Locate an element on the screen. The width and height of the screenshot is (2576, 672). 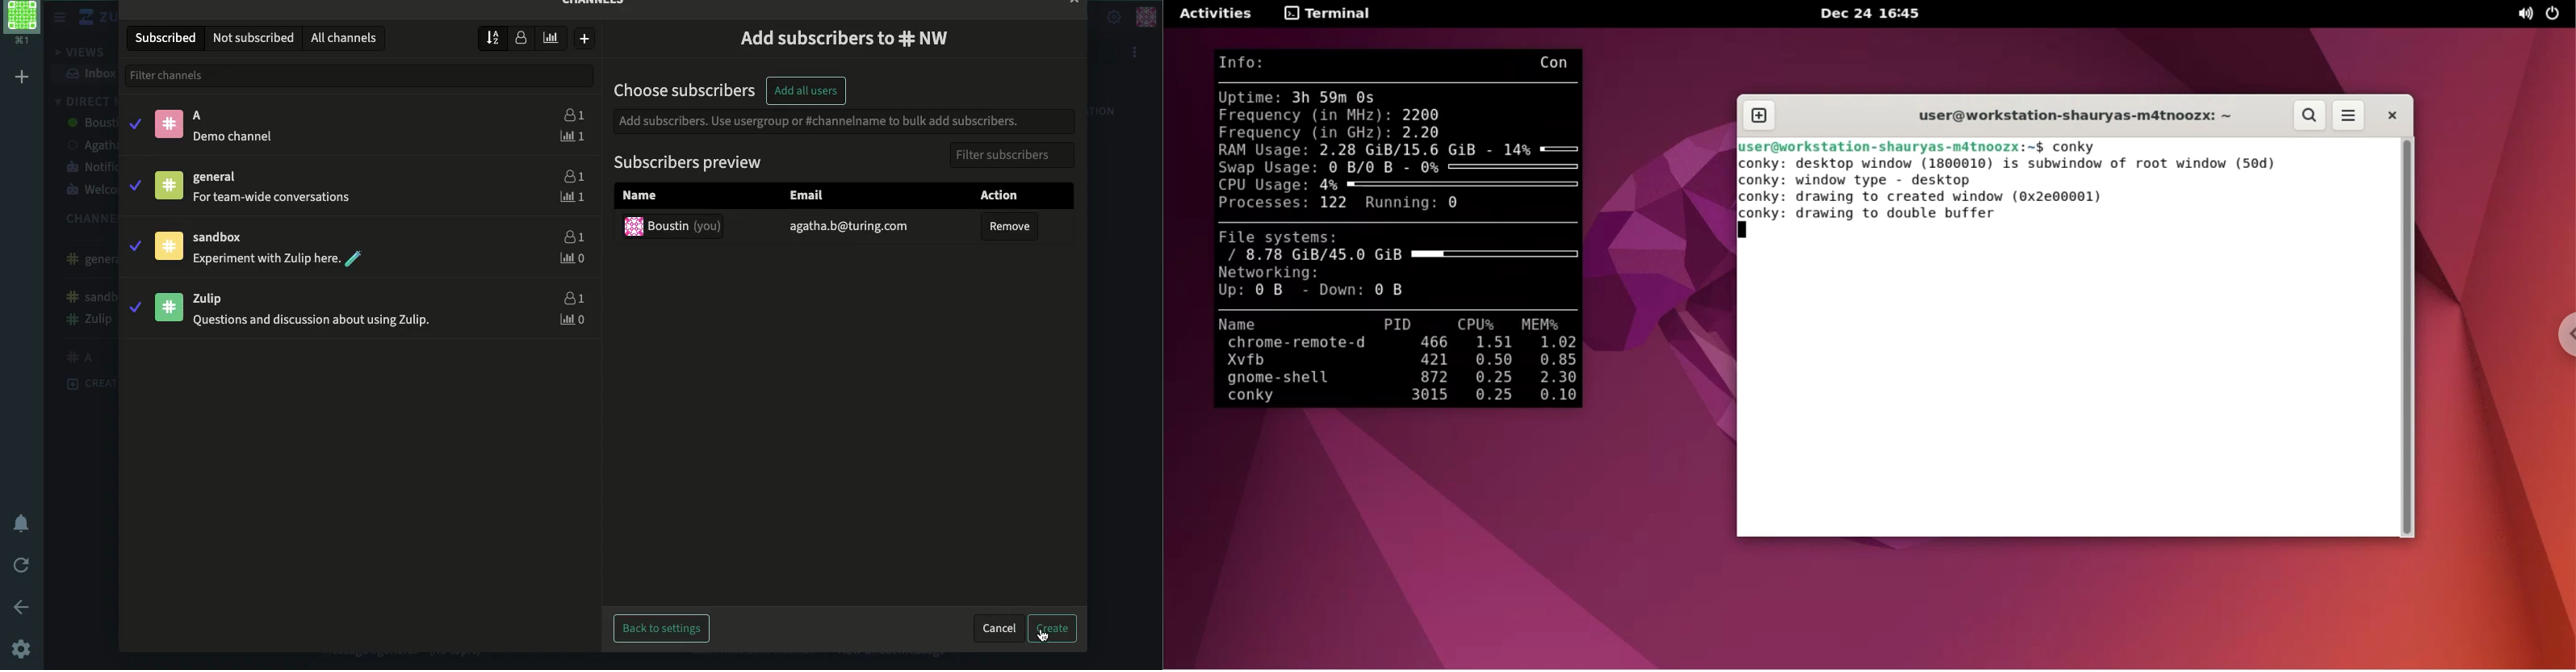
back to settings is located at coordinates (656, 629).